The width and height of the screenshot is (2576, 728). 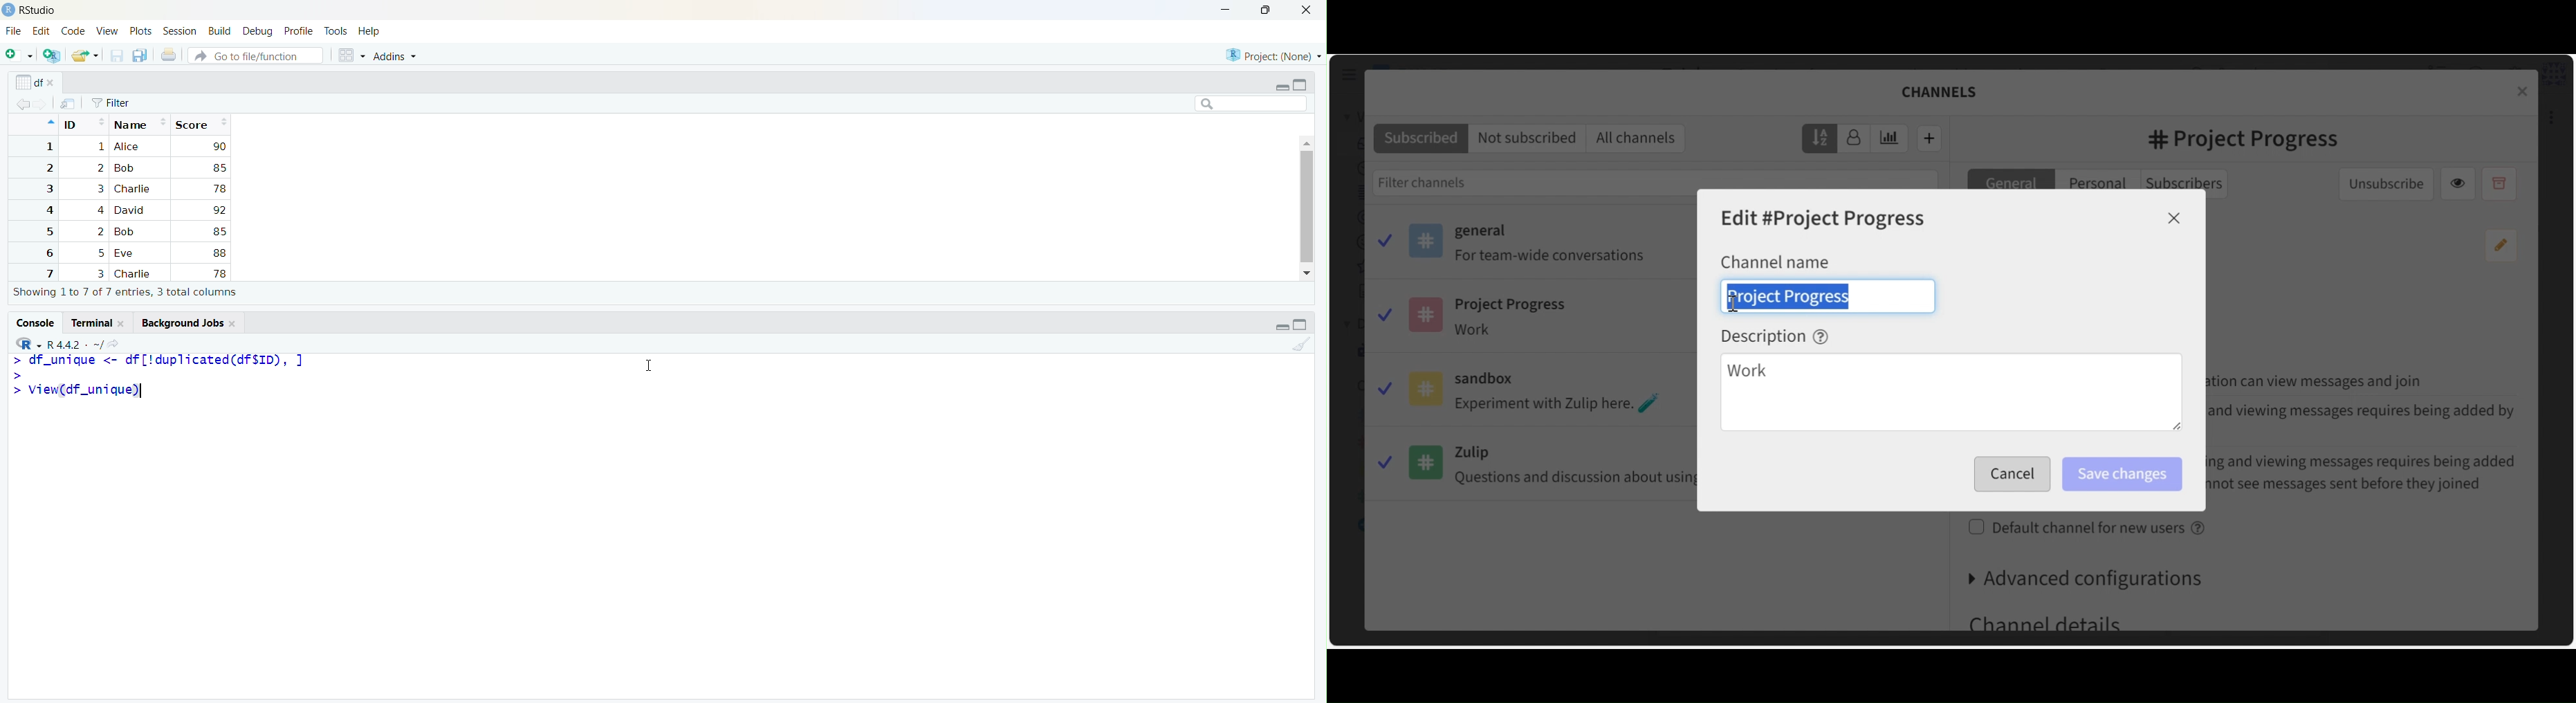 What do you see at coordinates (48, 273) in the screenshot?
I see `7` at bounding box center [48, 273].